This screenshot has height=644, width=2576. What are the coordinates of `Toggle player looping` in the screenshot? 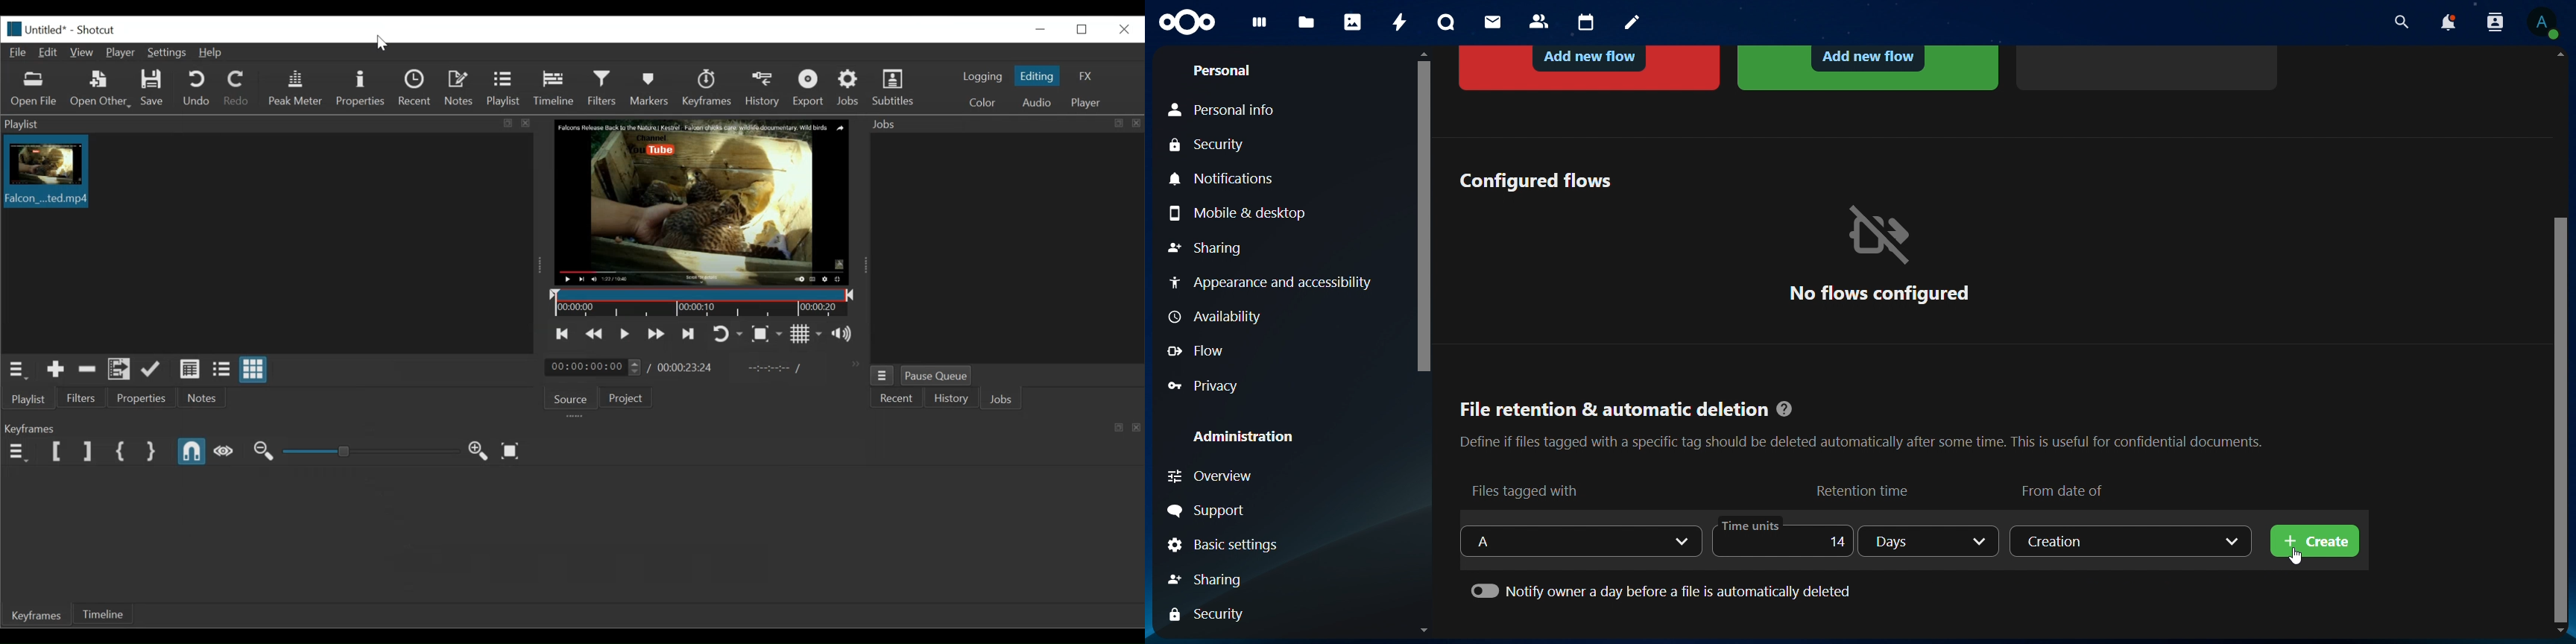 It's located at (727, 335).